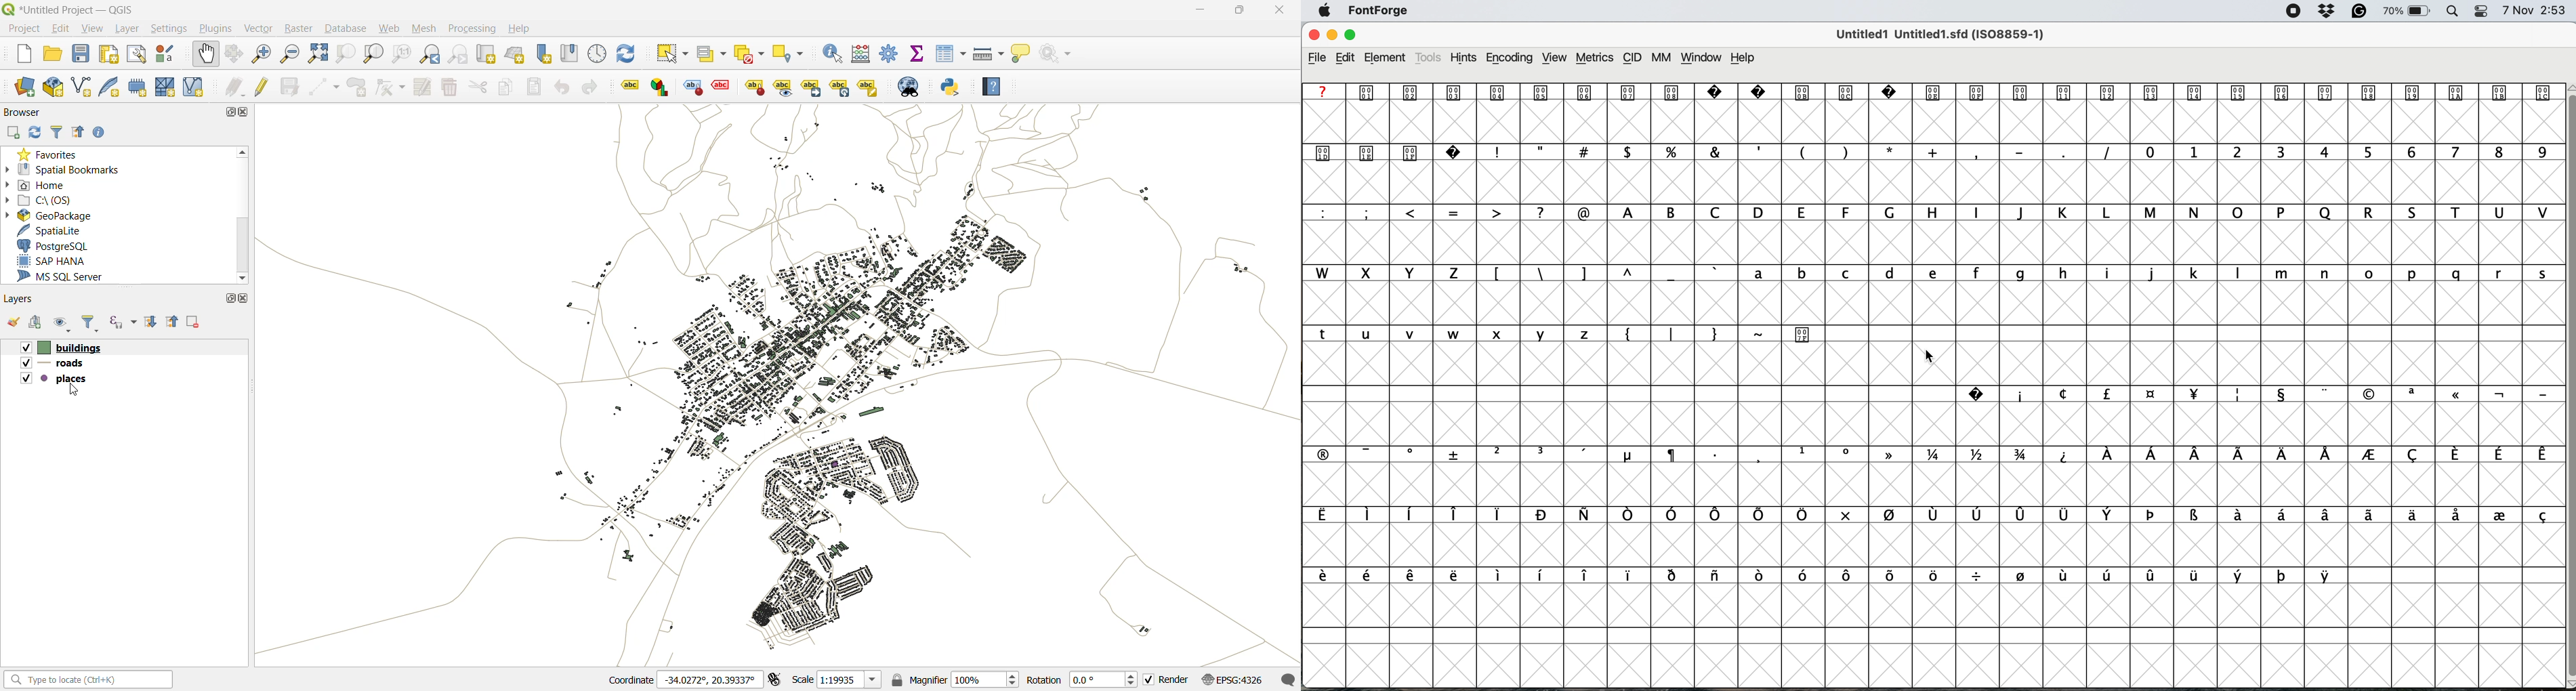 This screenshot has height=700, width=2576. I want to click on toolbox, so click(890, 56).